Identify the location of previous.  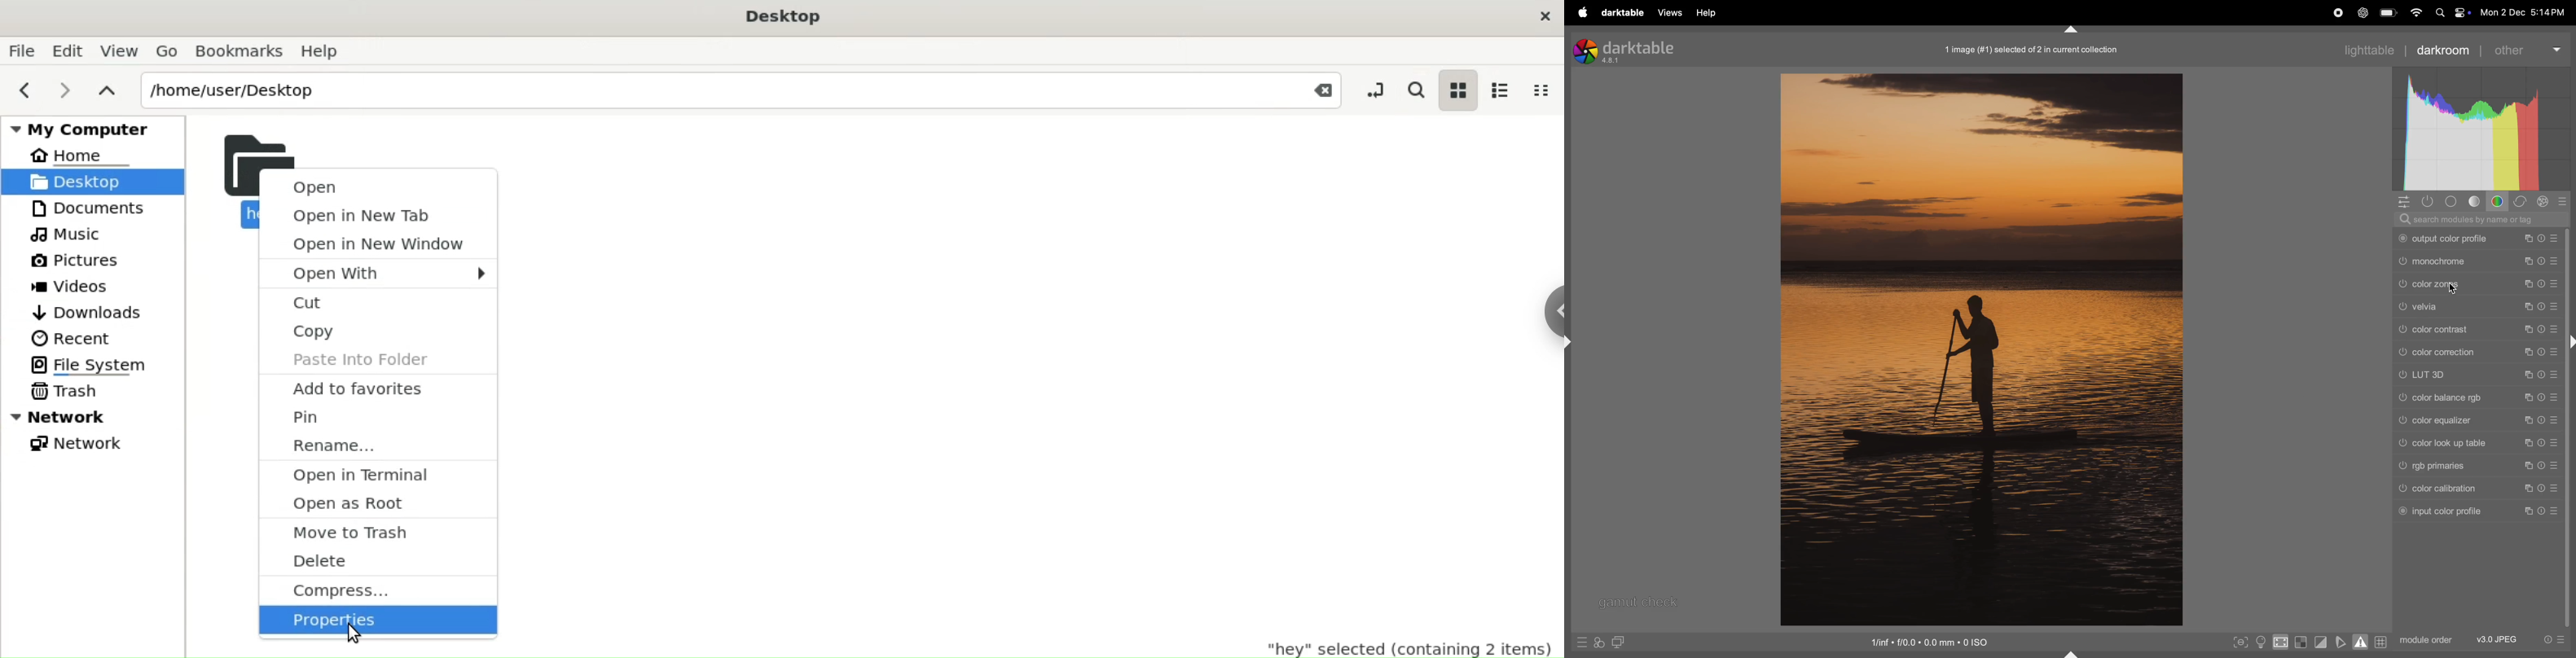
(24, 90).